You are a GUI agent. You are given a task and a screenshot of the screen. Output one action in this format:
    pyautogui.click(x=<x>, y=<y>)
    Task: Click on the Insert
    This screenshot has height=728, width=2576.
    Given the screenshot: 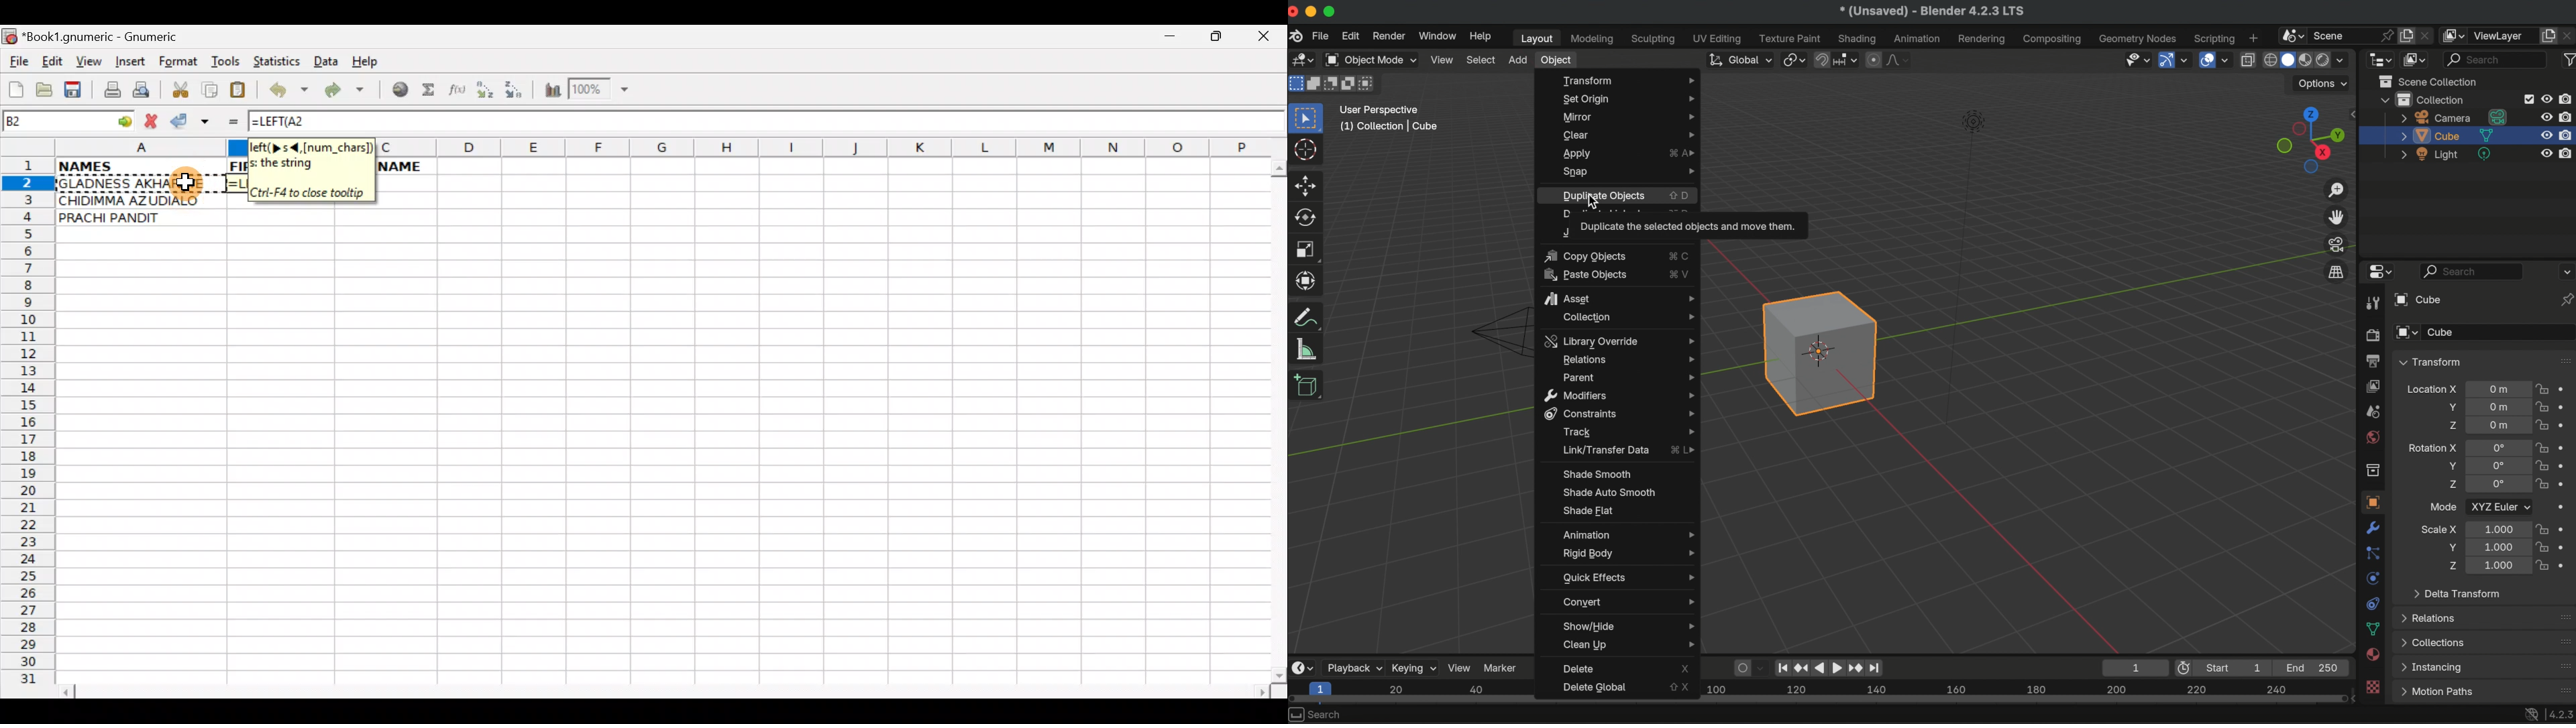 What is the action you would take?
    pyautogui.click(x=129, y=62)
    